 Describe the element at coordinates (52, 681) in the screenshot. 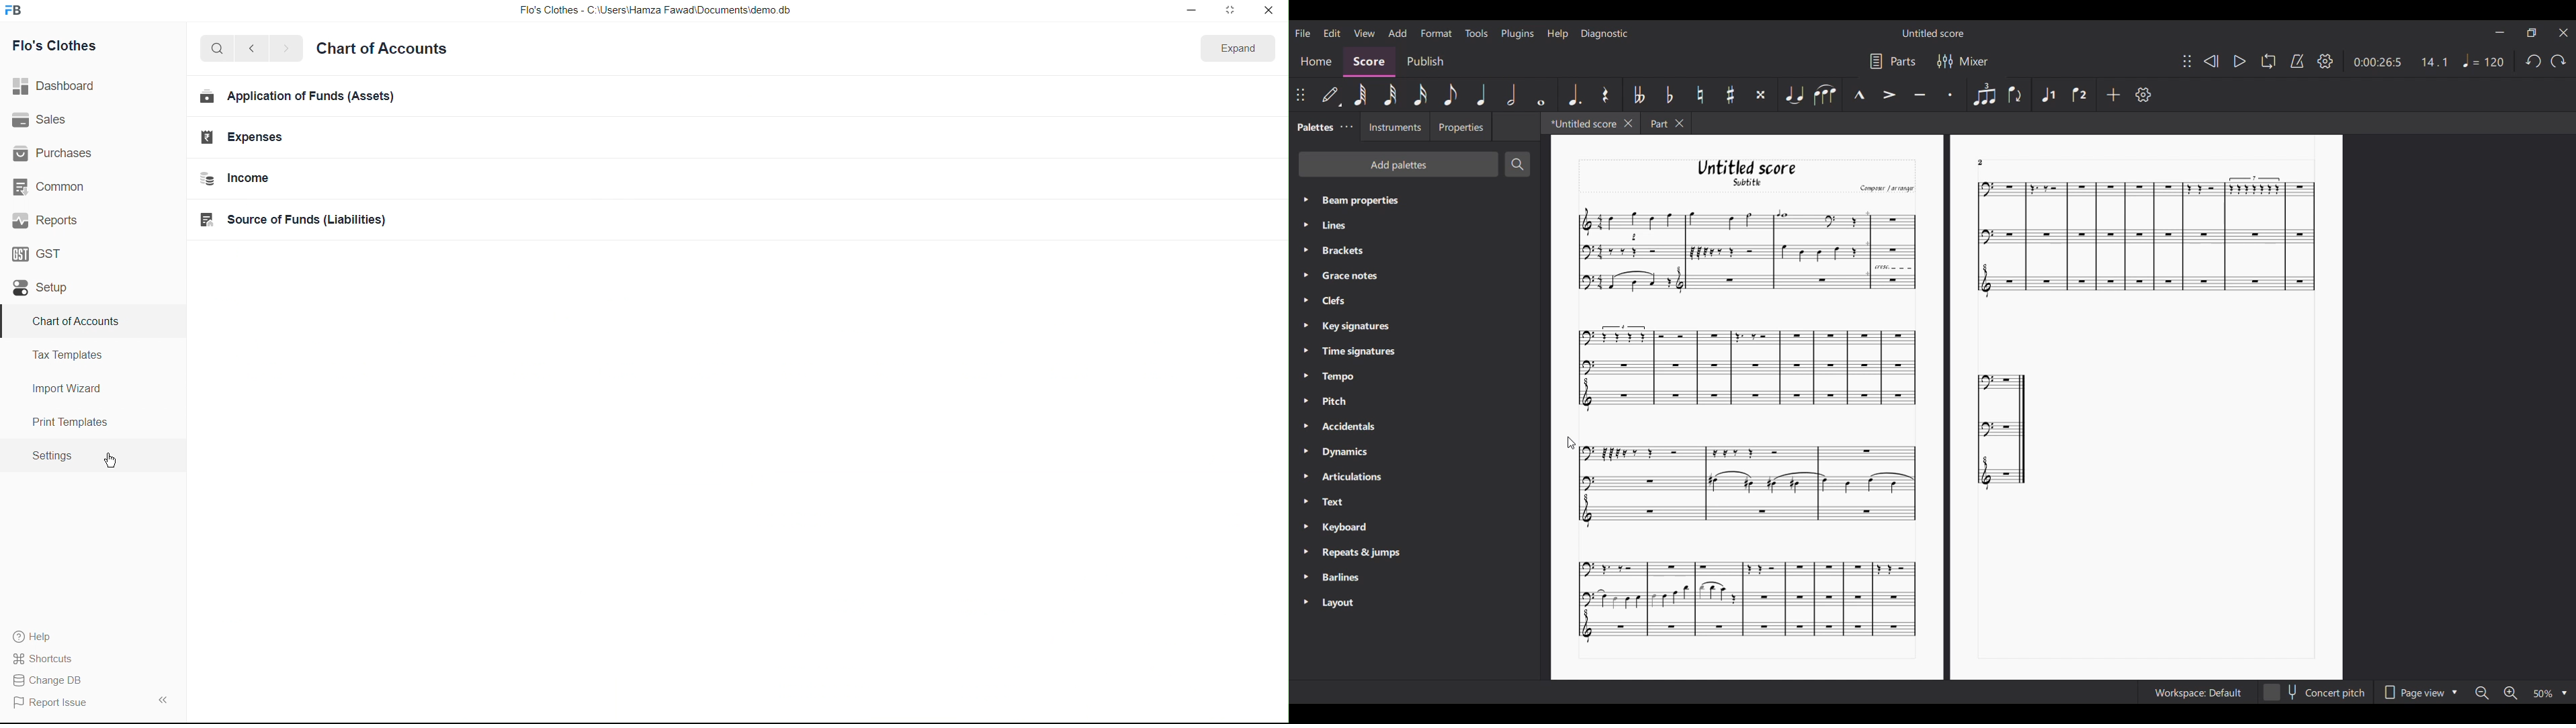

I see `Change DB` at that location.